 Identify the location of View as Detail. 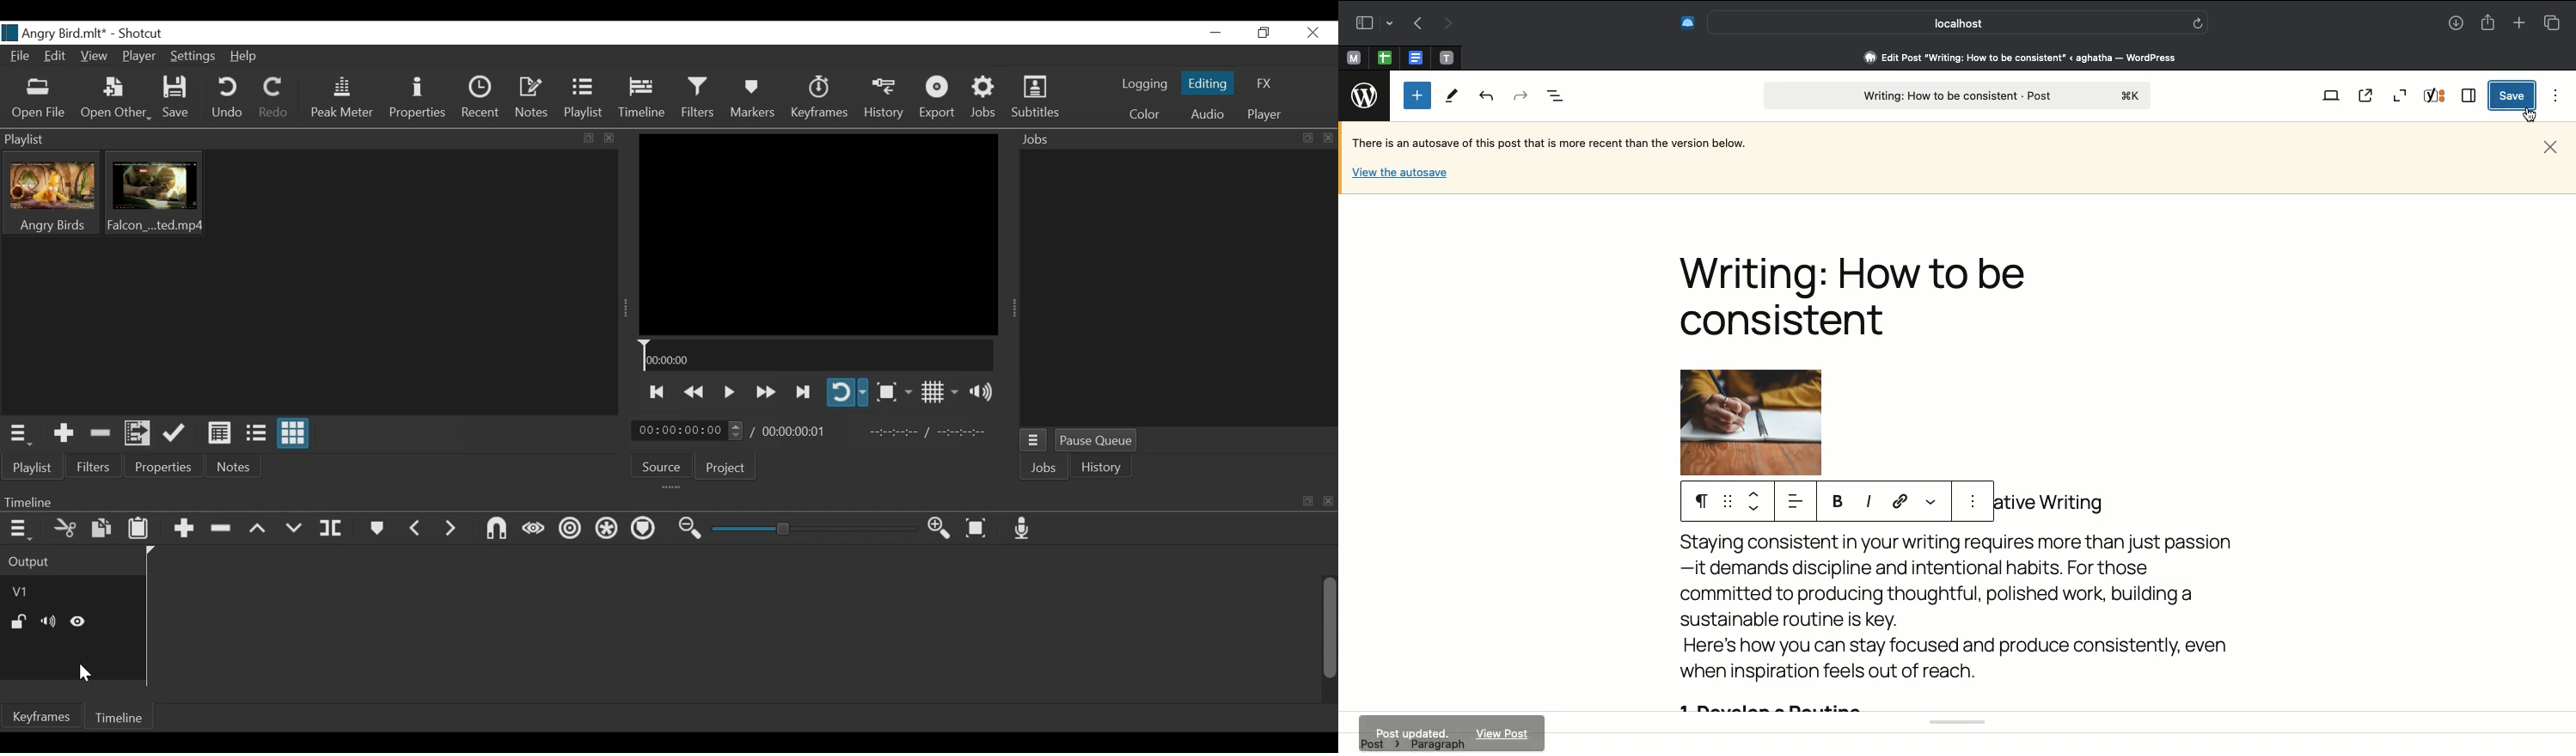
(219, 434).